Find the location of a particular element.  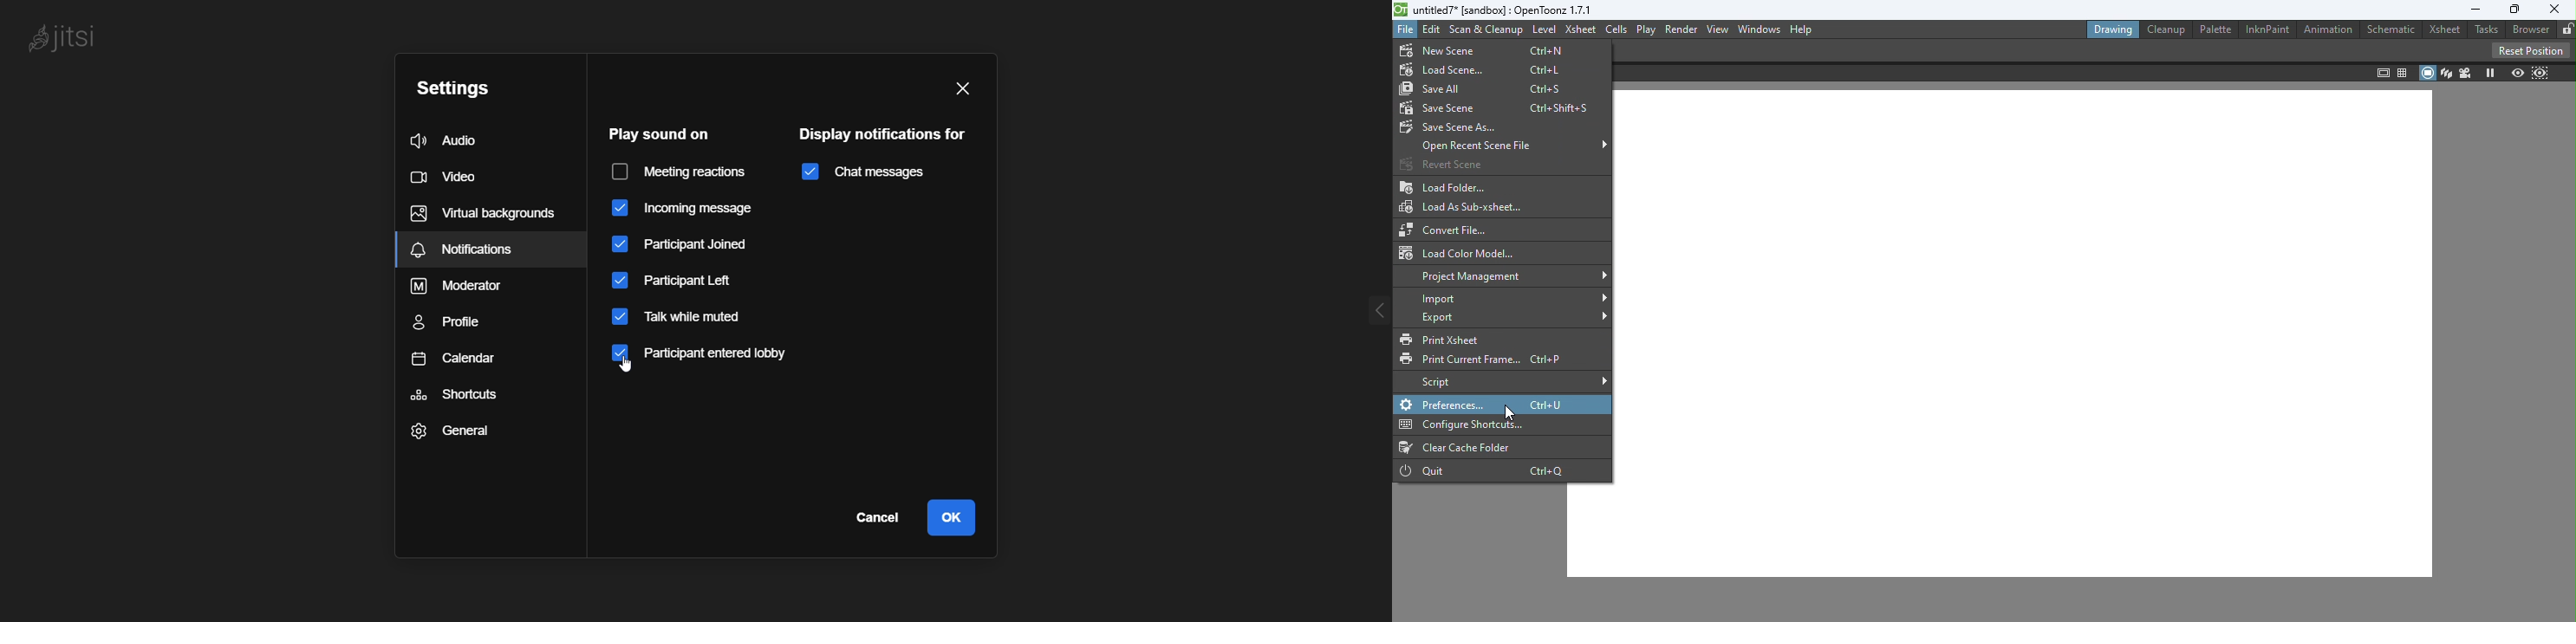

Video  is located at coordinates (465, 178).